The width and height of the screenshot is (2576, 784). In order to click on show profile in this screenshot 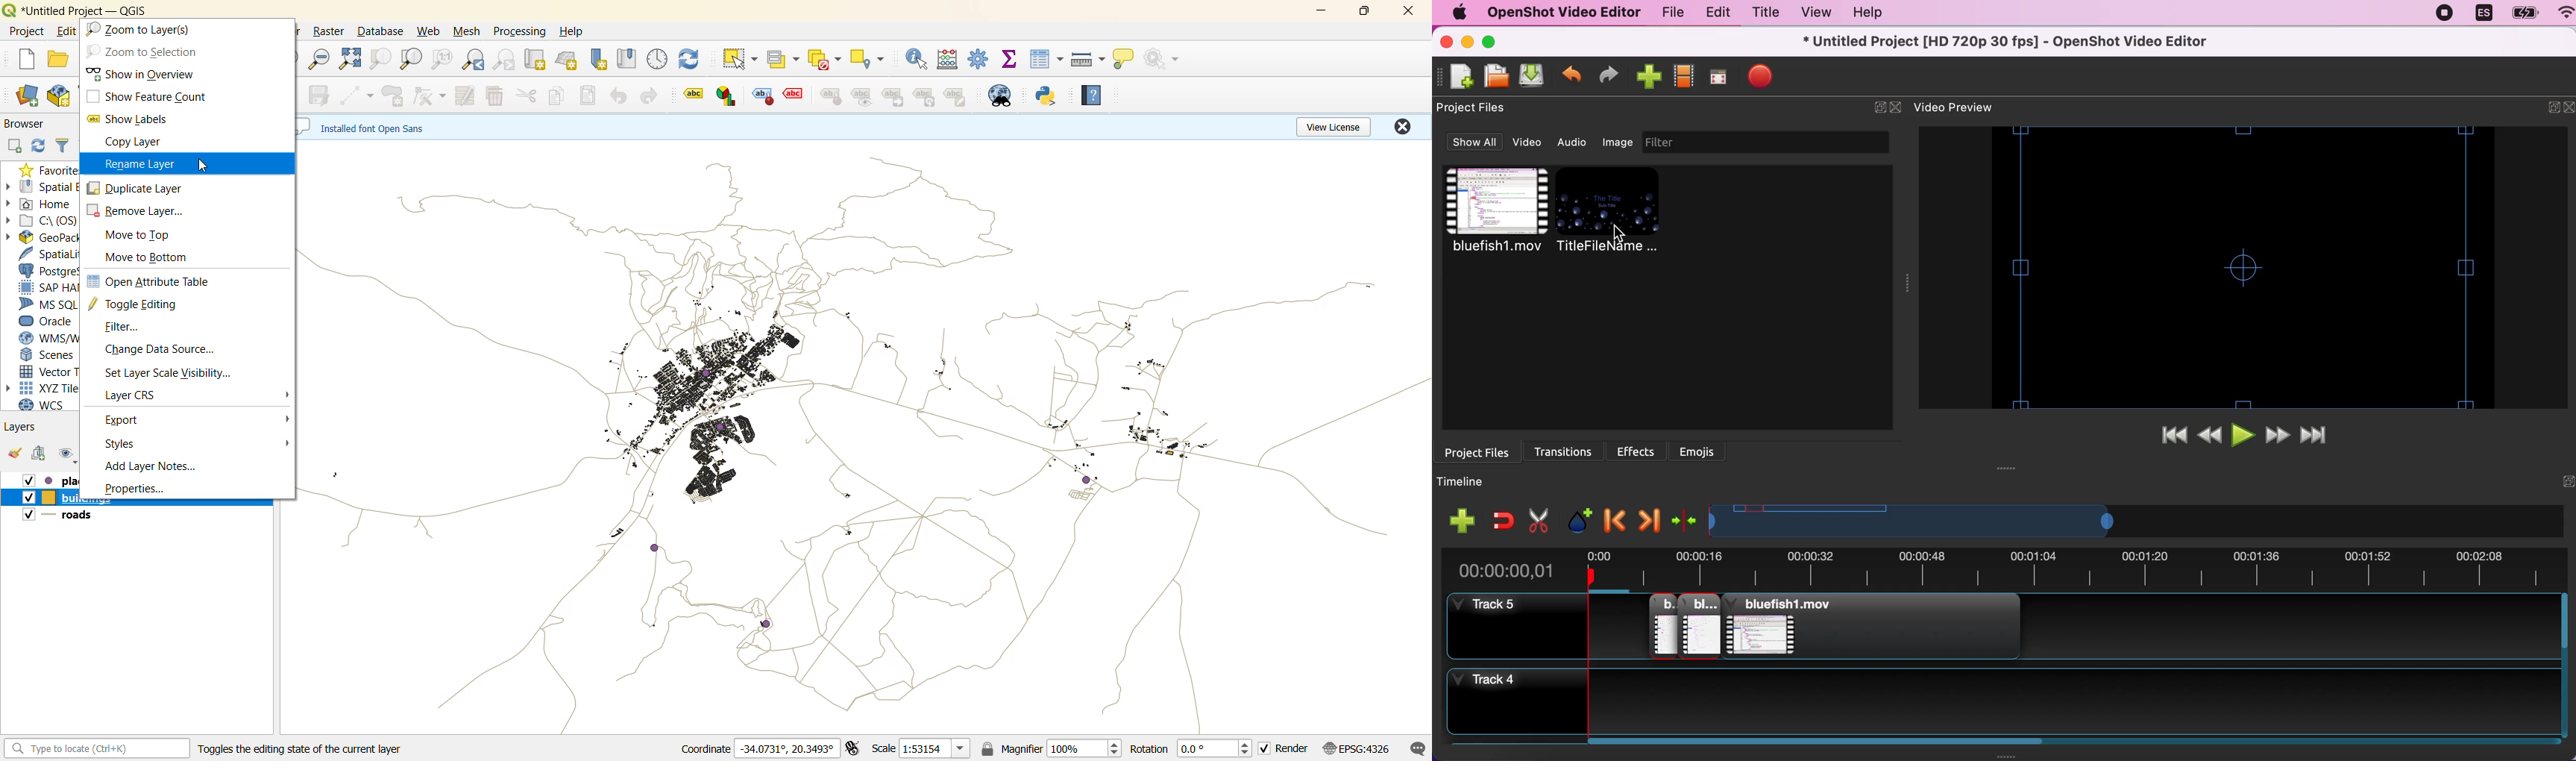, I will do `click(1682, 79)`.